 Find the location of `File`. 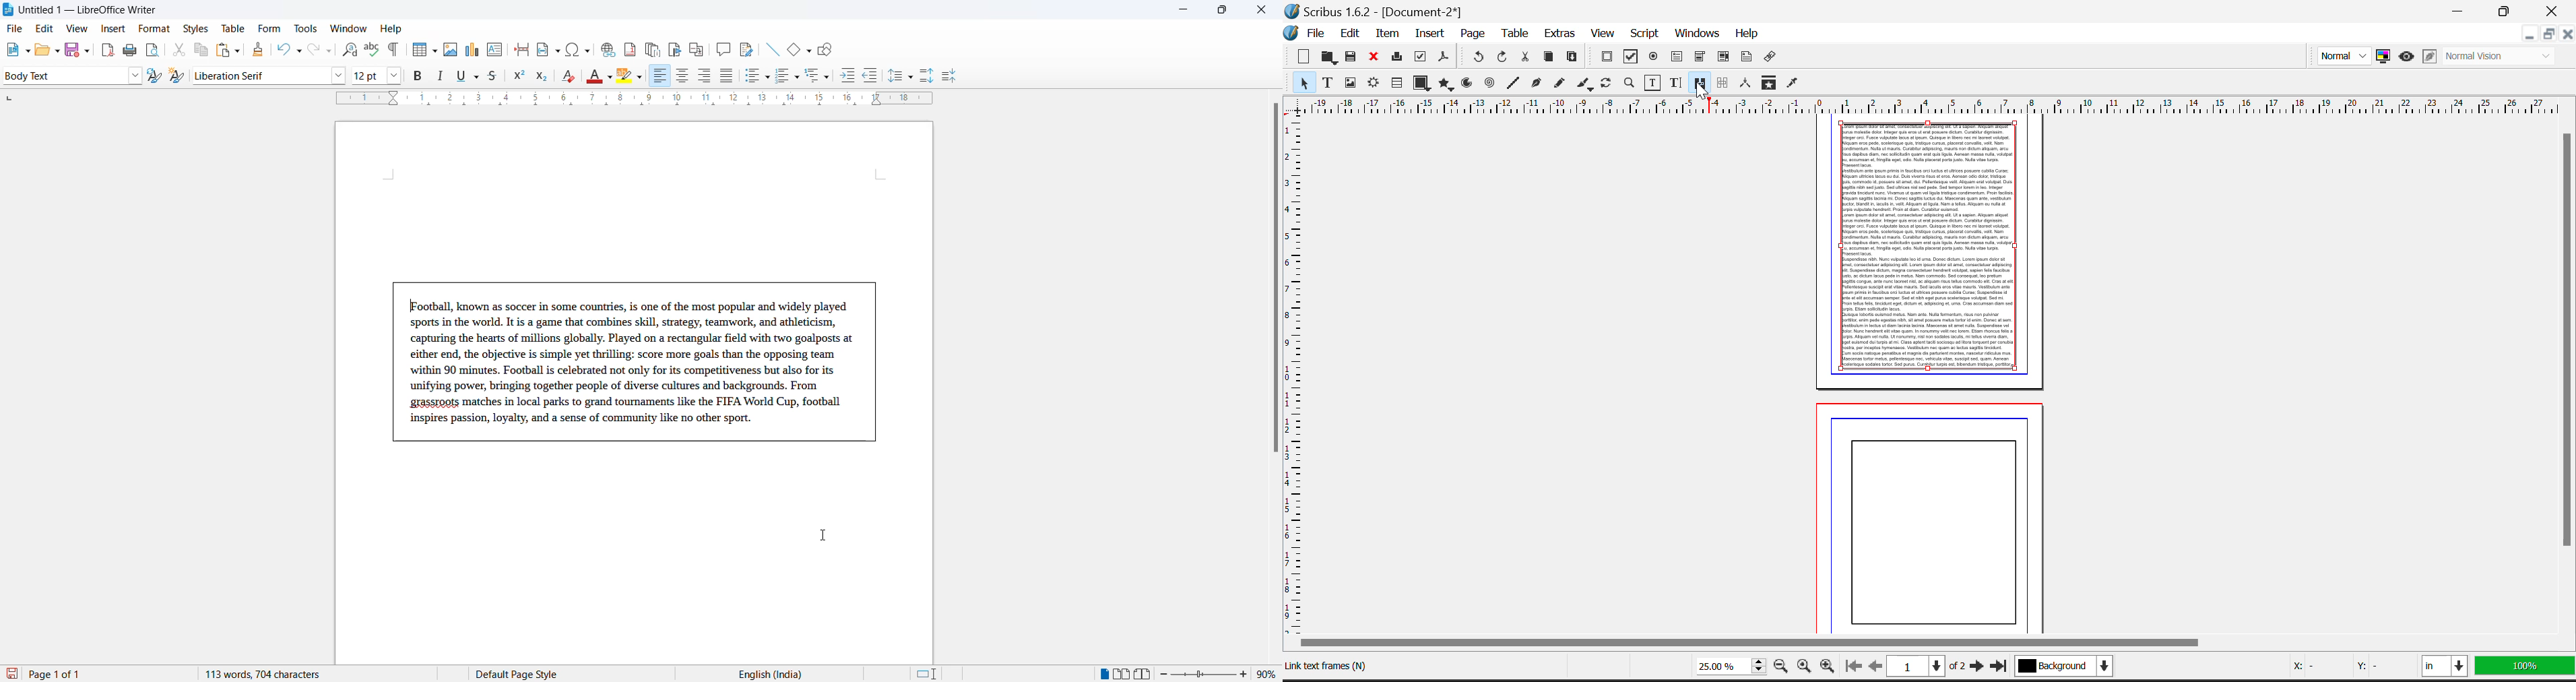

File is located at coordinates (1320, 34).